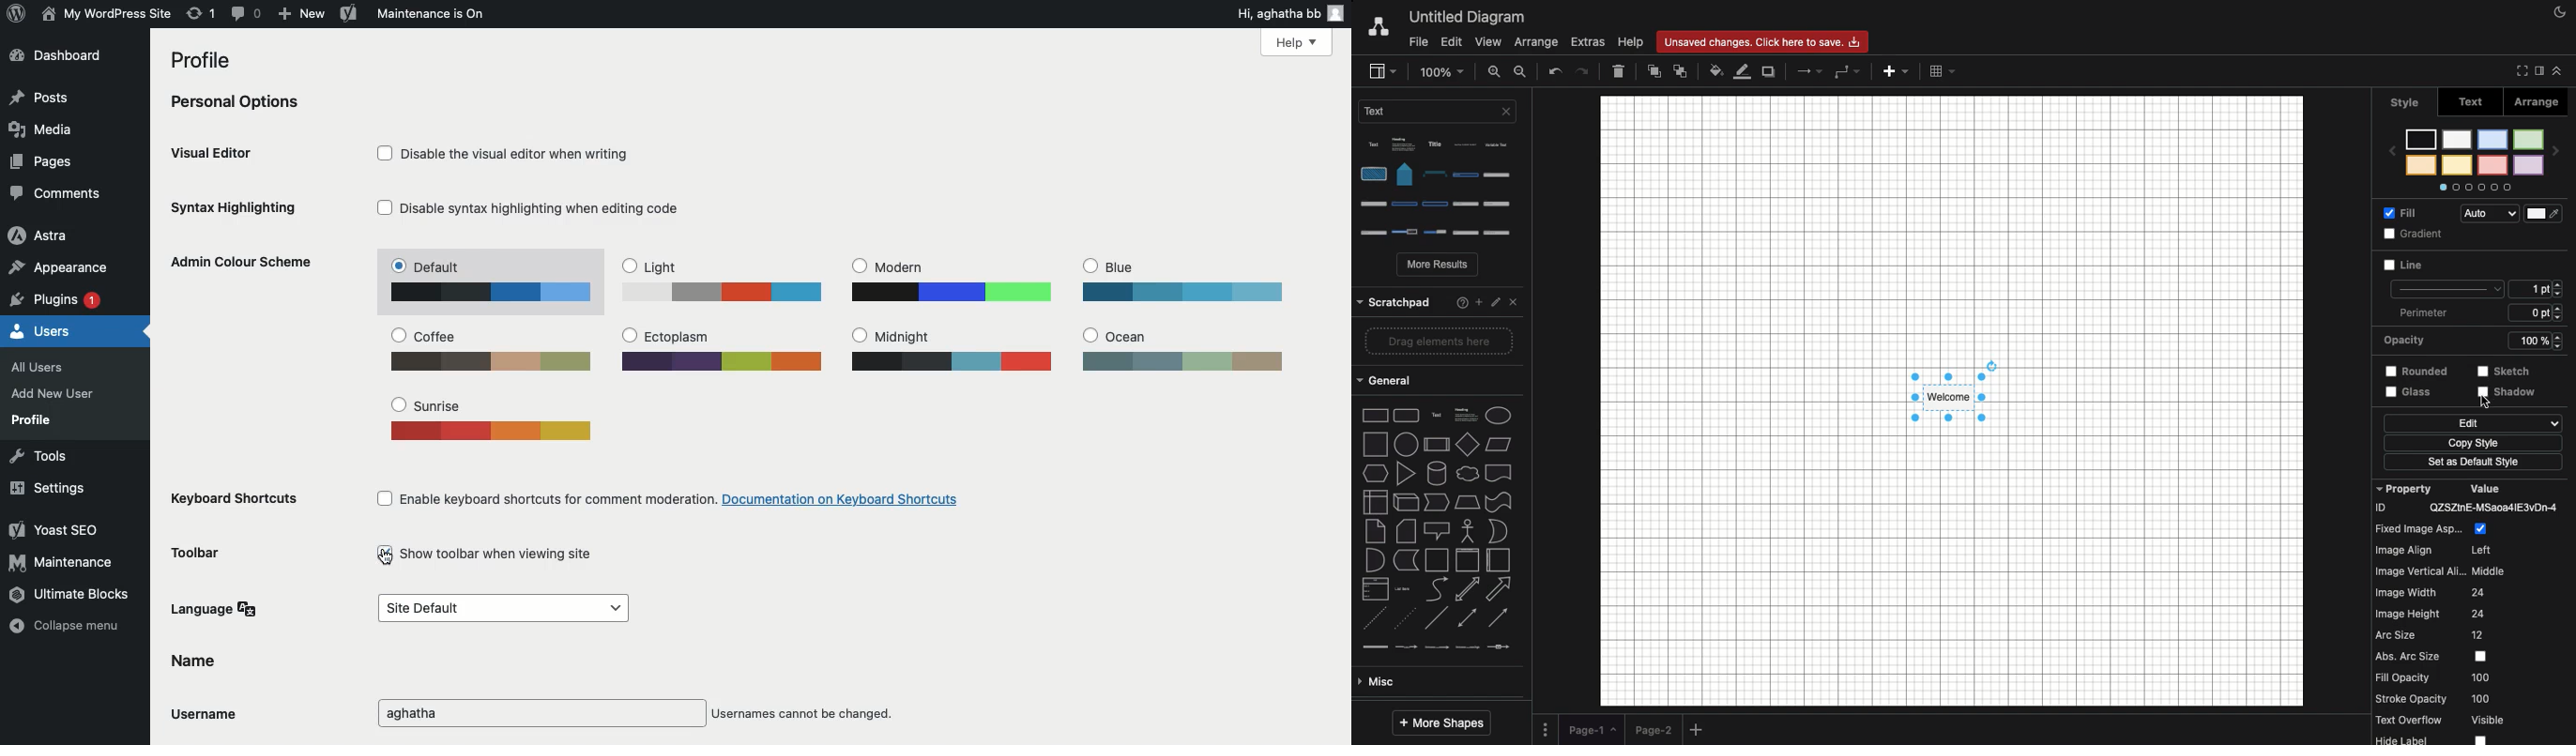 This screenshot has width=2576, height=756. I want to click on More shapes, so click(1441, 724).